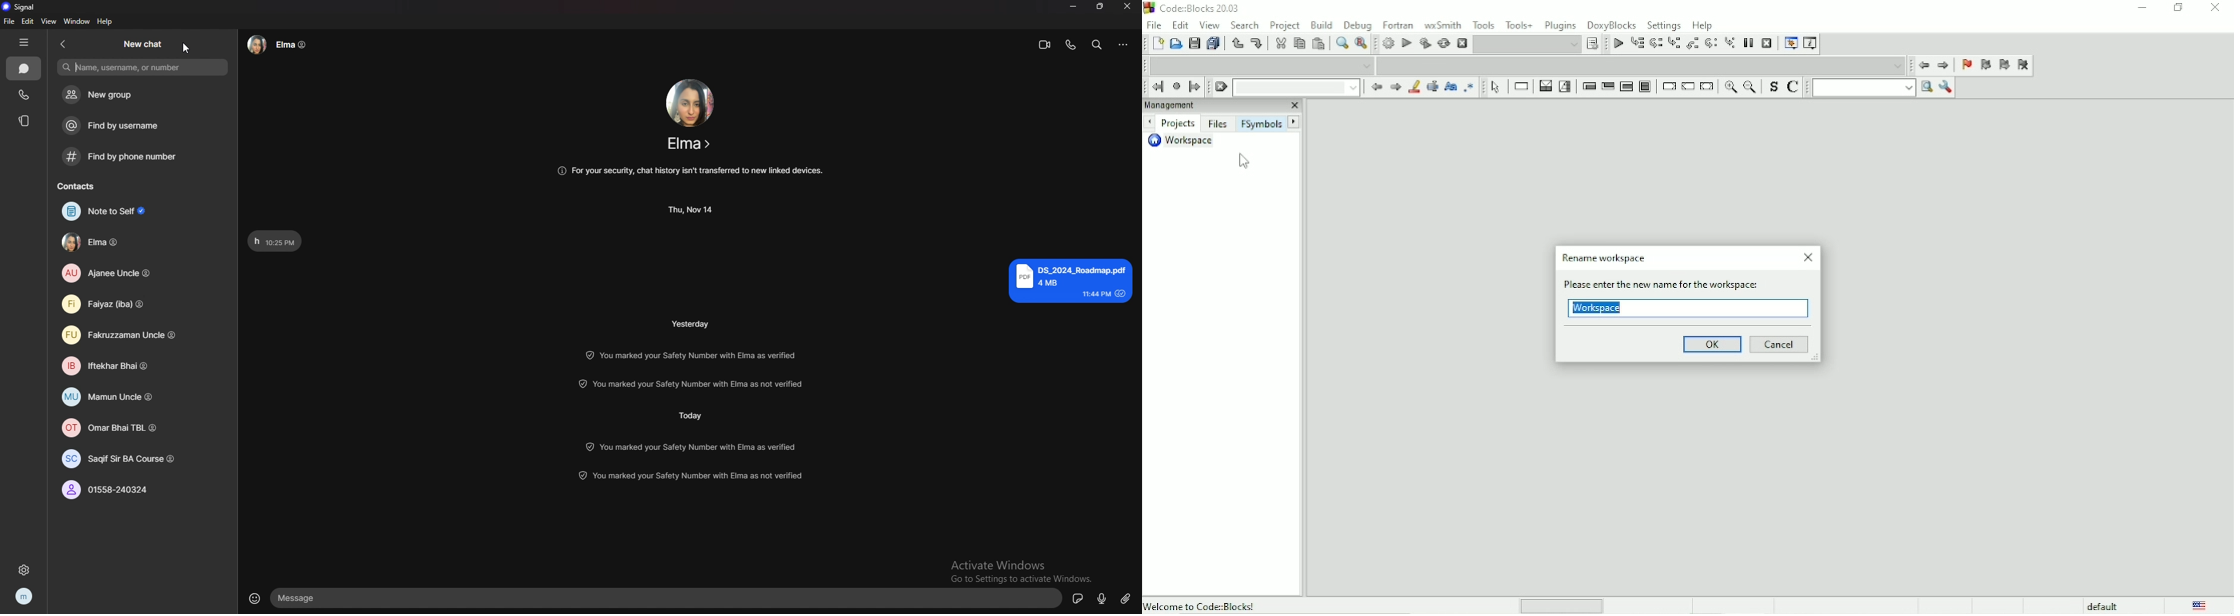 Image resolution: width=2240 pixels, height=616 pixels. What do you see at coordinates (64, 43) in the screenshot?
I see `back` at bounding box center [64, 43].